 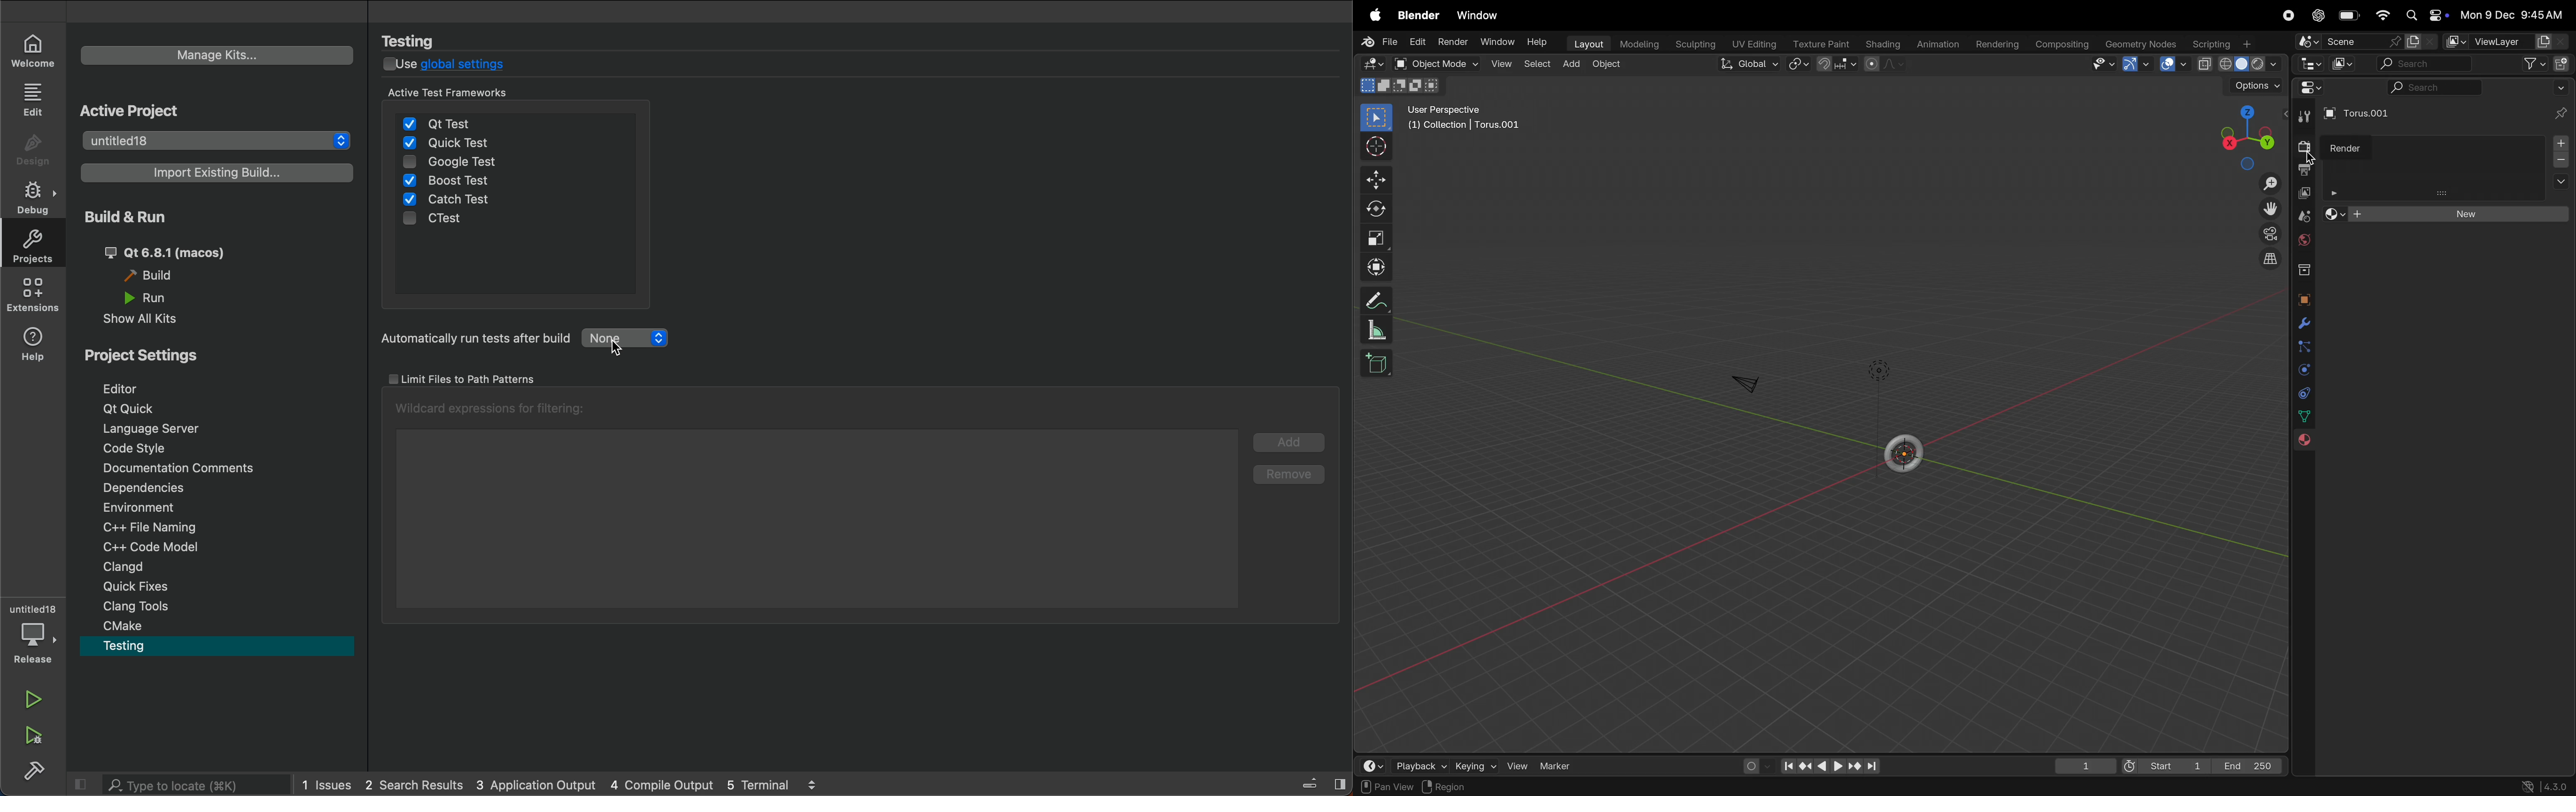 What do you see at coordinates (2313, 156) in the screenshot?
I see `cursor` at bounding box center [2313, 156].